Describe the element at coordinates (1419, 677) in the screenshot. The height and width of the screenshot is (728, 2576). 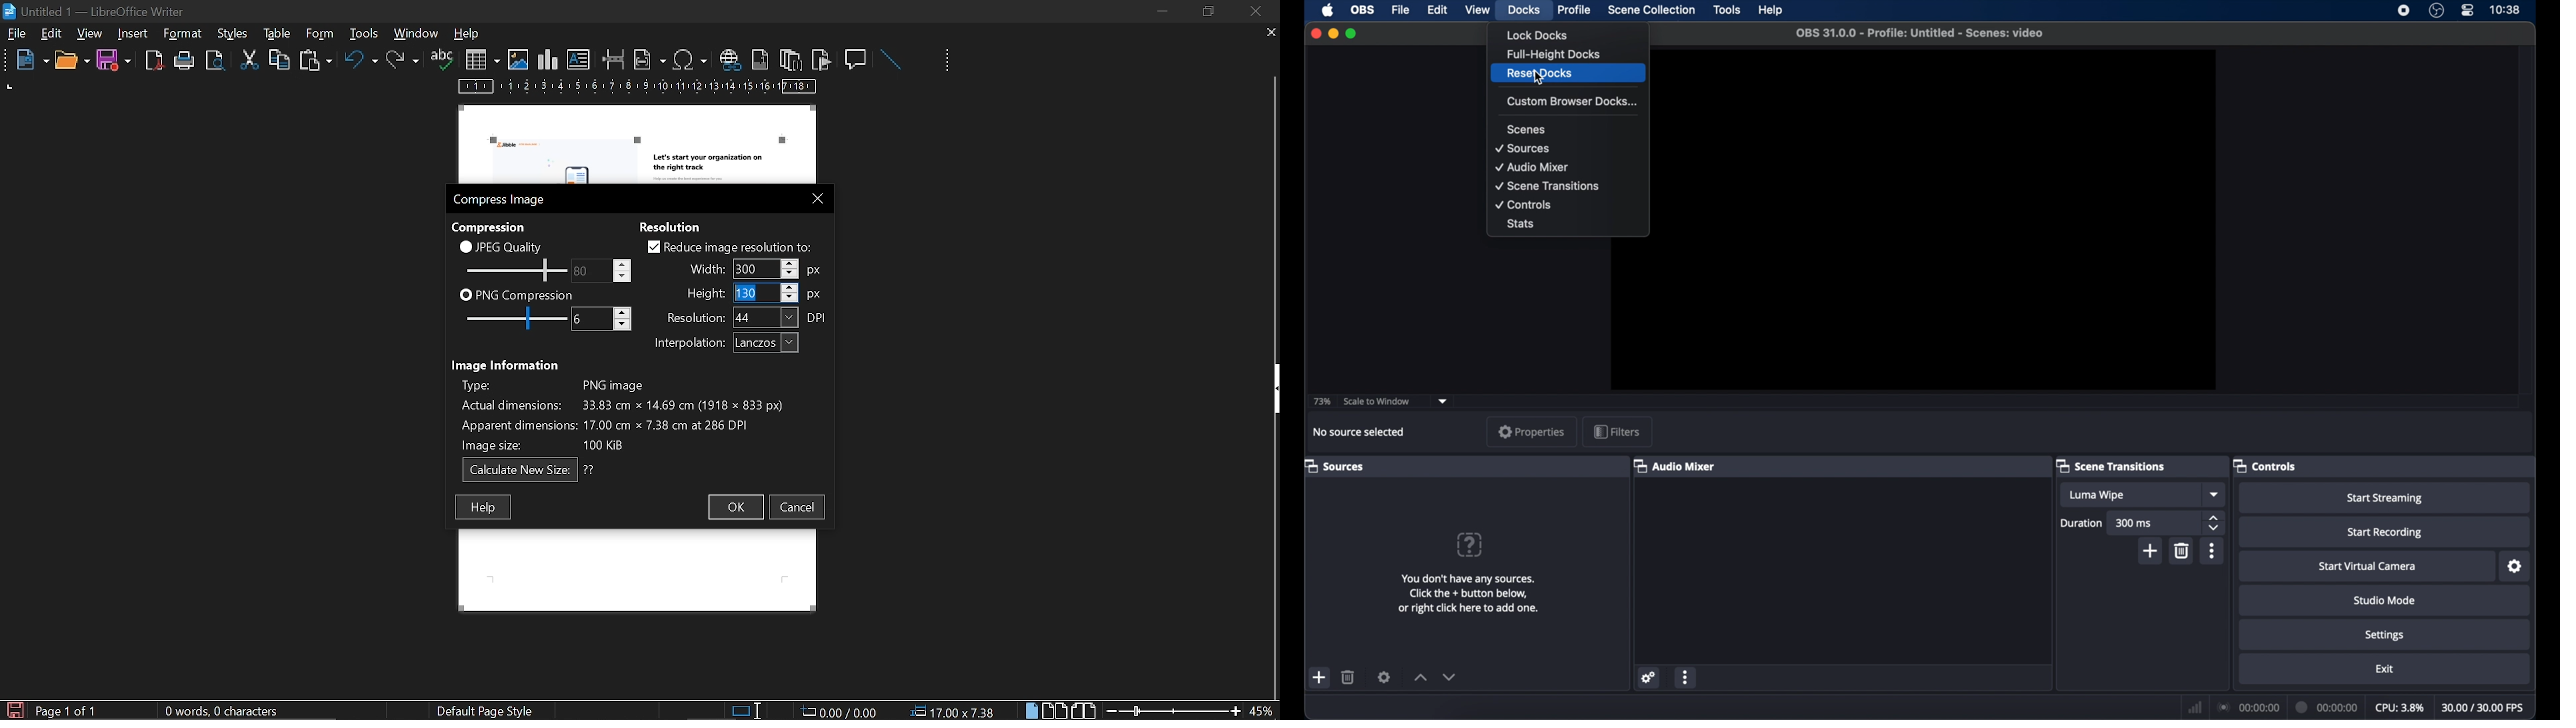
I see `increment` at that location.